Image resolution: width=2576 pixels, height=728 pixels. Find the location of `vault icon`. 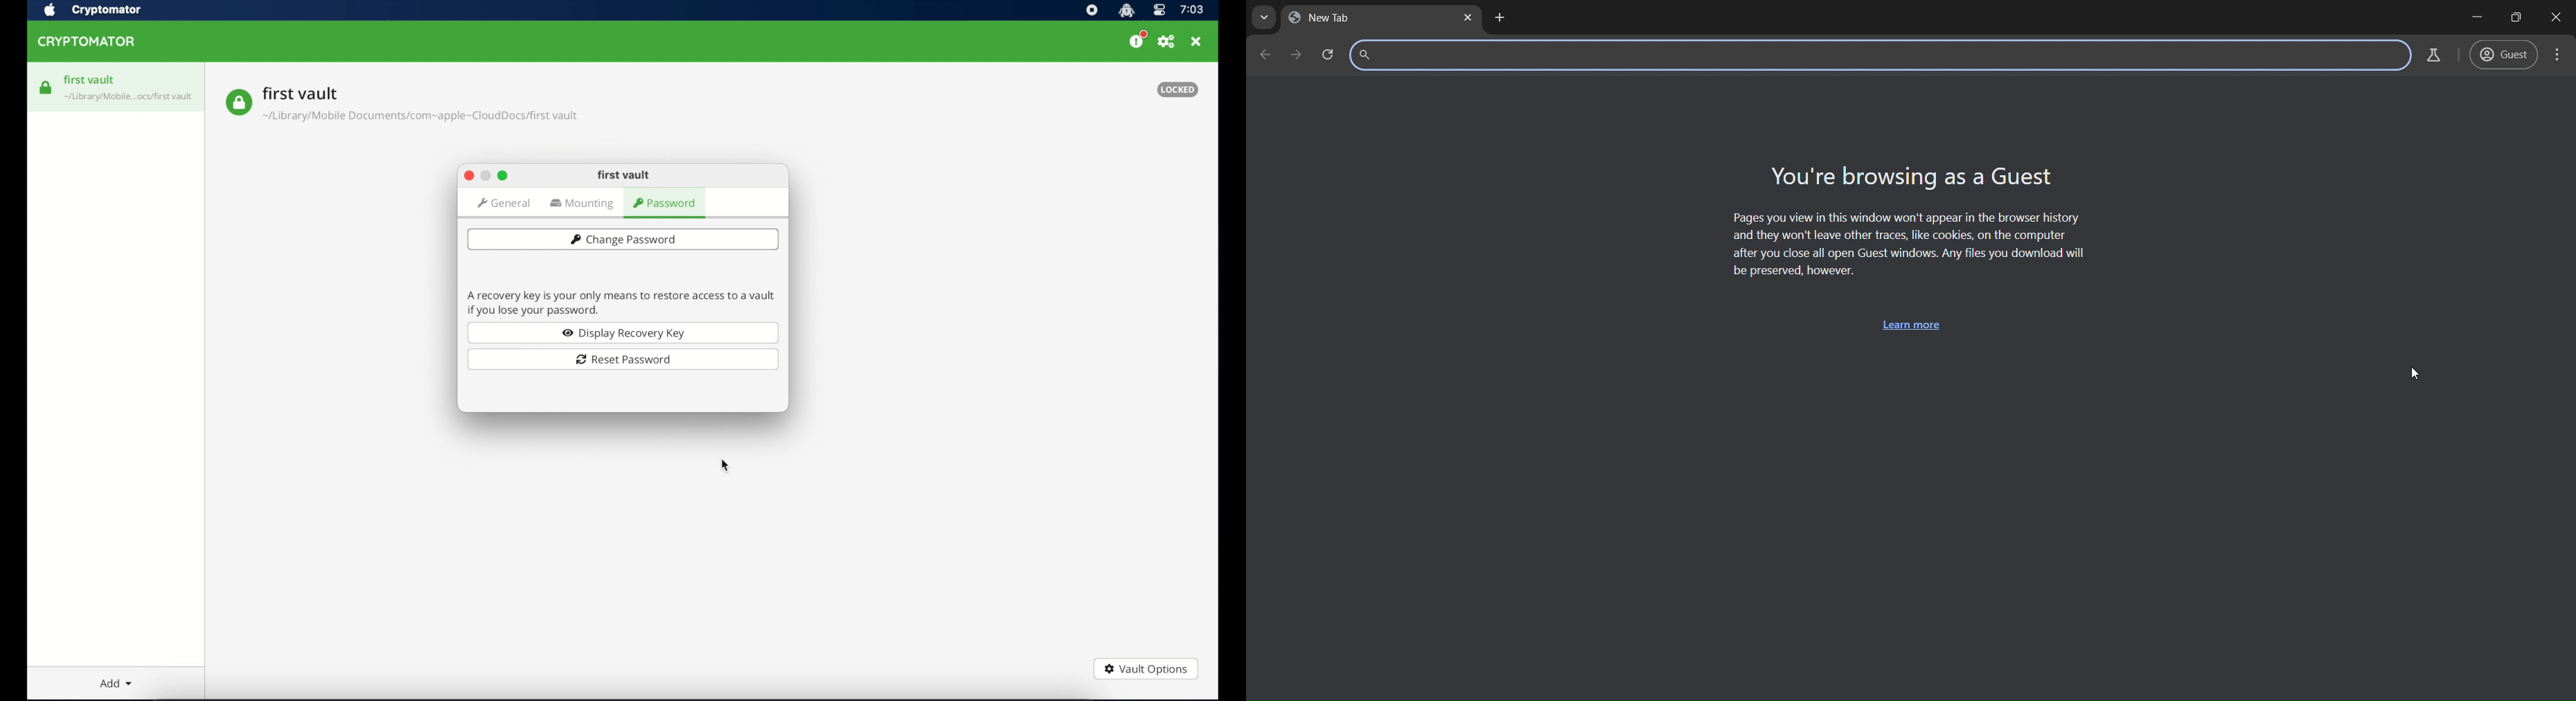

vault icon is located at coordinates (129, 99).